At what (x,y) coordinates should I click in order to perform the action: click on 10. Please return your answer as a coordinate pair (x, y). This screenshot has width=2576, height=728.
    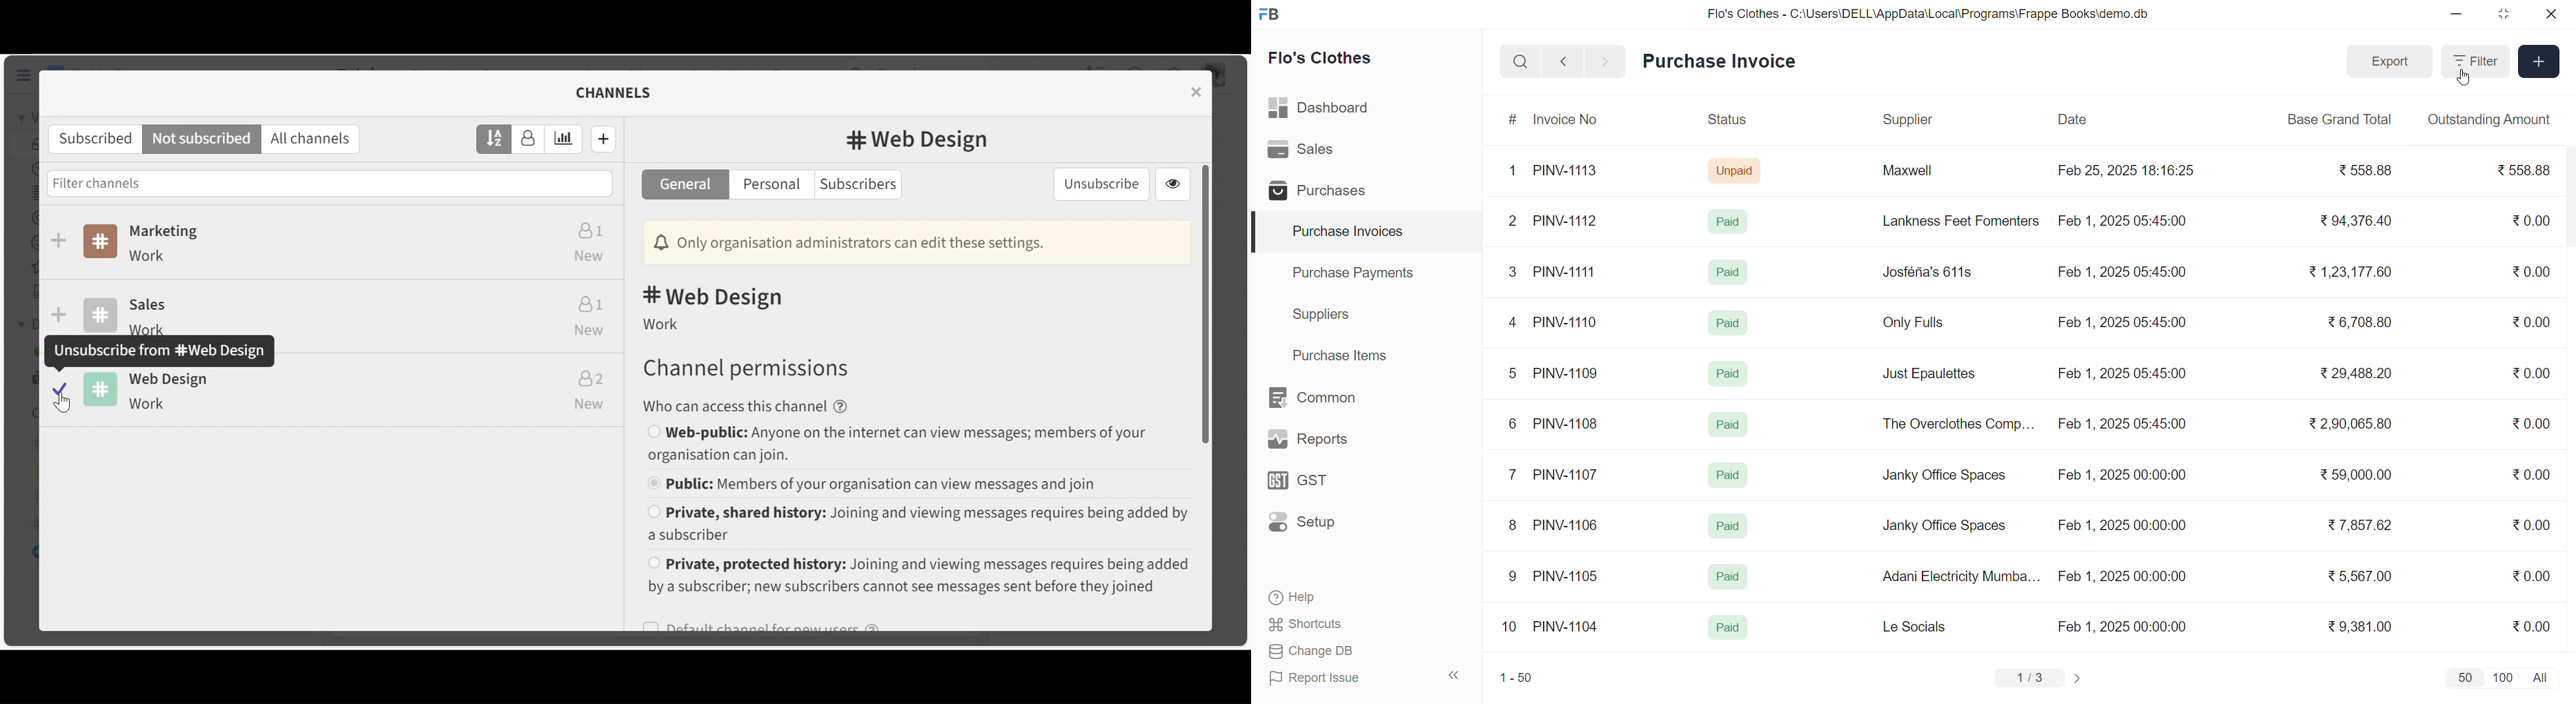
    Looking at the image, I should click on (1513, 628).